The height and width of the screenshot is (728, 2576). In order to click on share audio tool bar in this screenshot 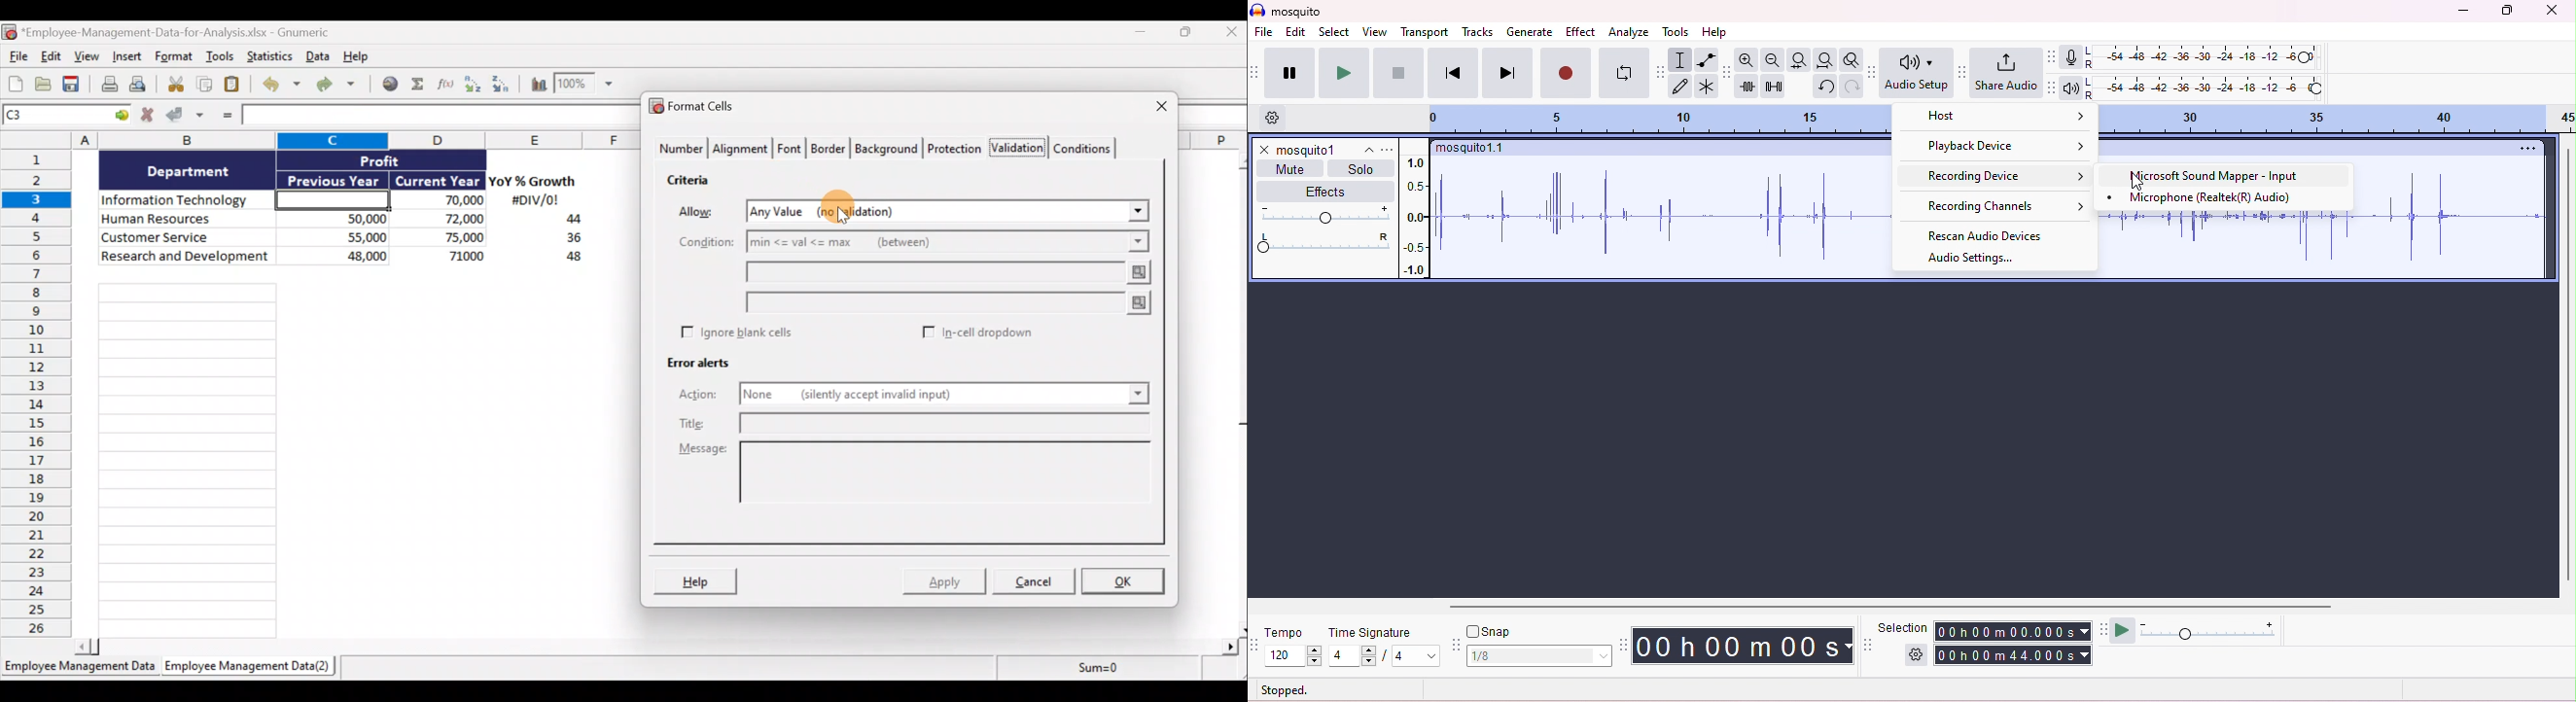, I will do `click(1961, 72)`.